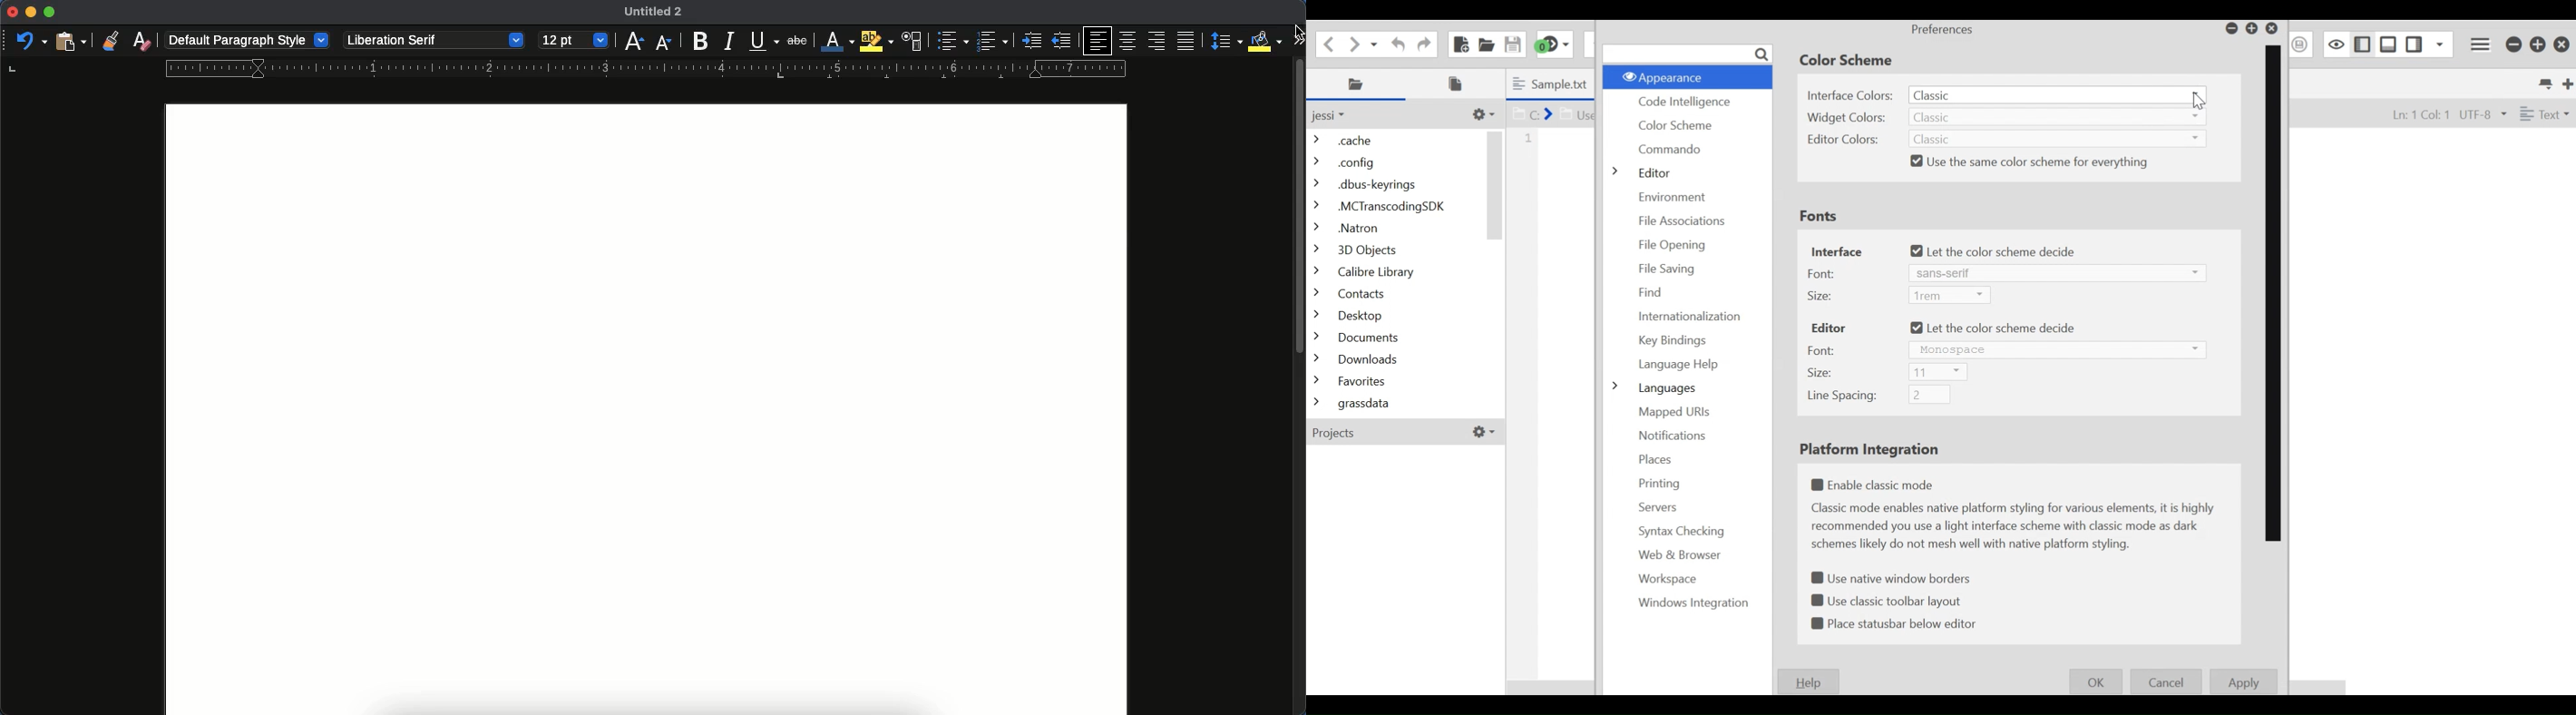 Image resolution: width=2576 pixels, height=728 pixels. Describe the element at coordinates (2017, 527) in the screenshot. I see `text` at that location.